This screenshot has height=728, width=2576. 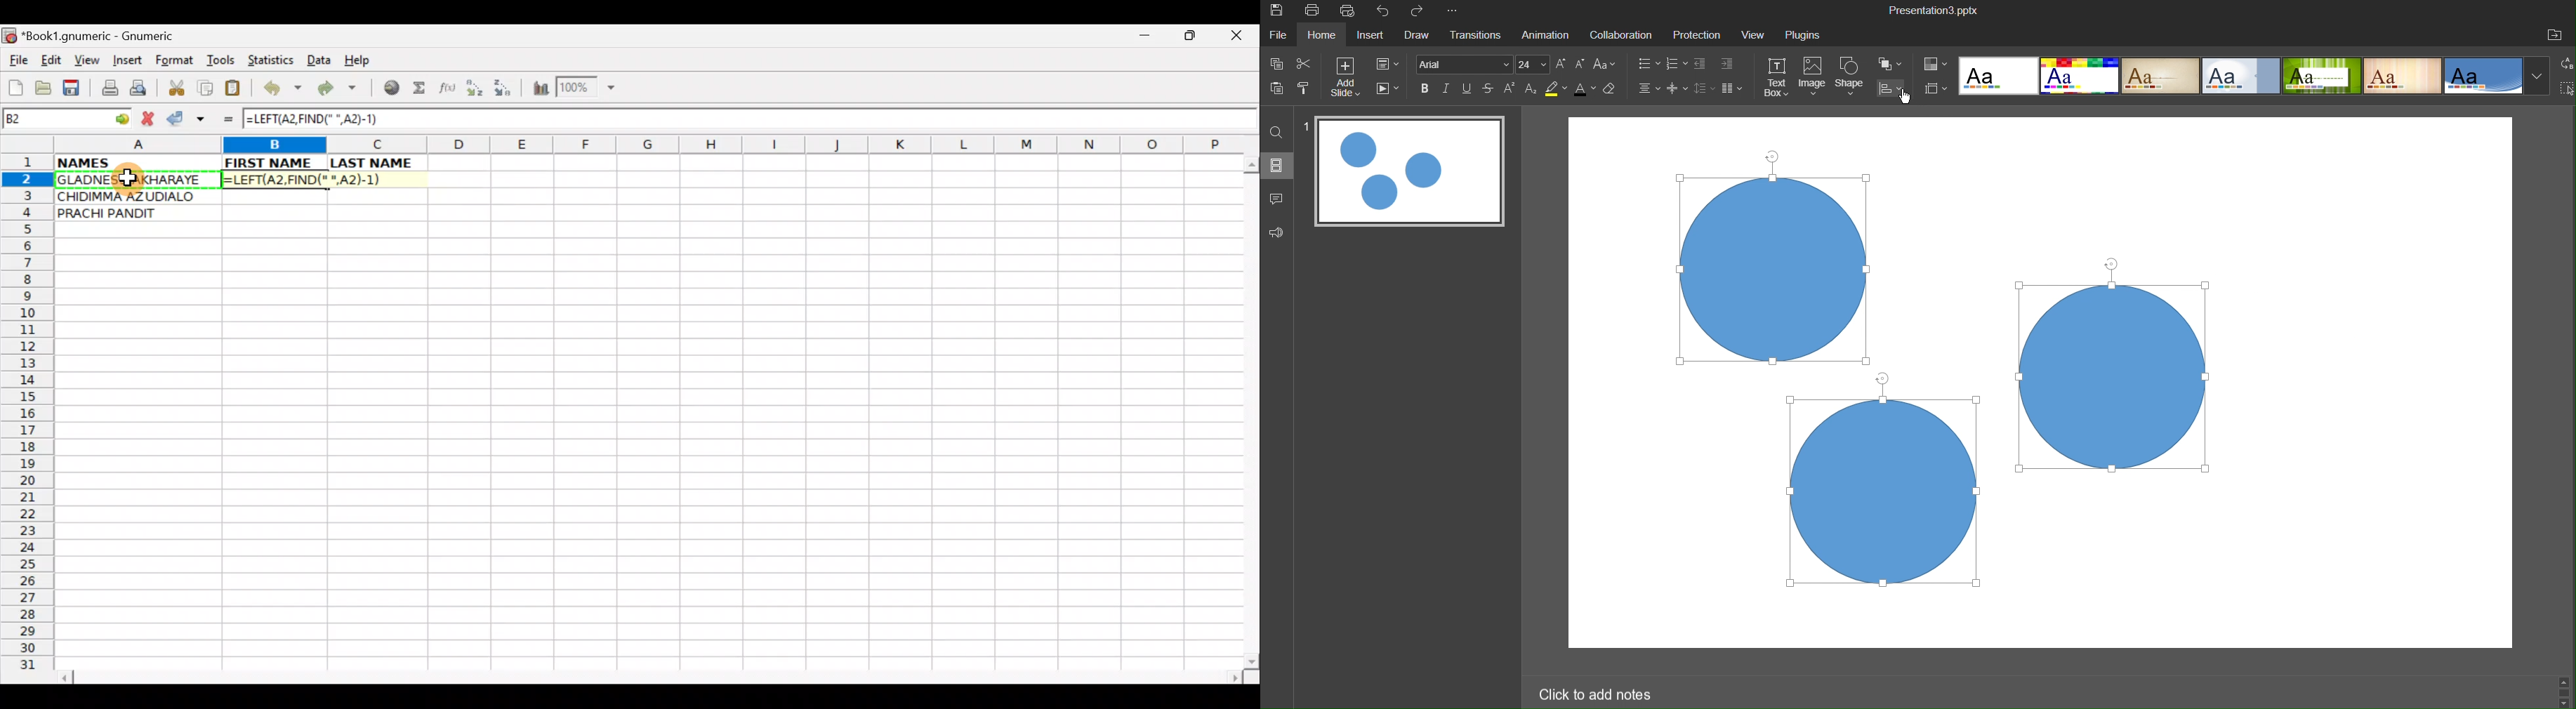 What do you see at coordinates (1613, 91) in the screenshot?
I see `Erase Style` at bounding box center [1613, 91].